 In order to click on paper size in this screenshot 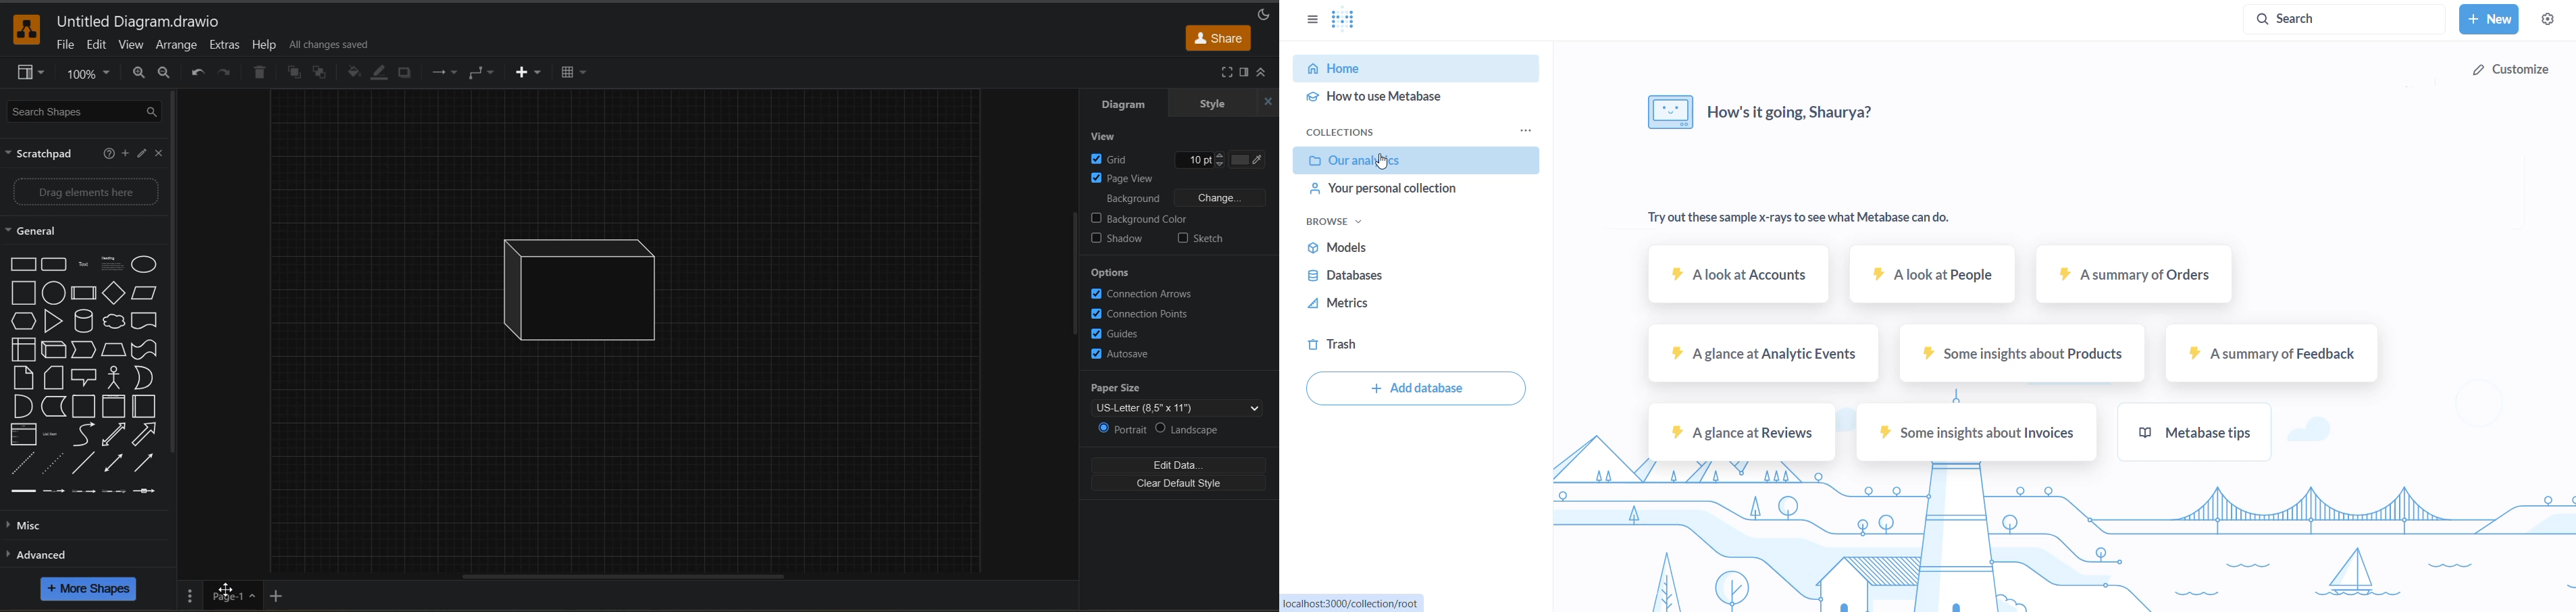, I will do `click(1185, 398)`.